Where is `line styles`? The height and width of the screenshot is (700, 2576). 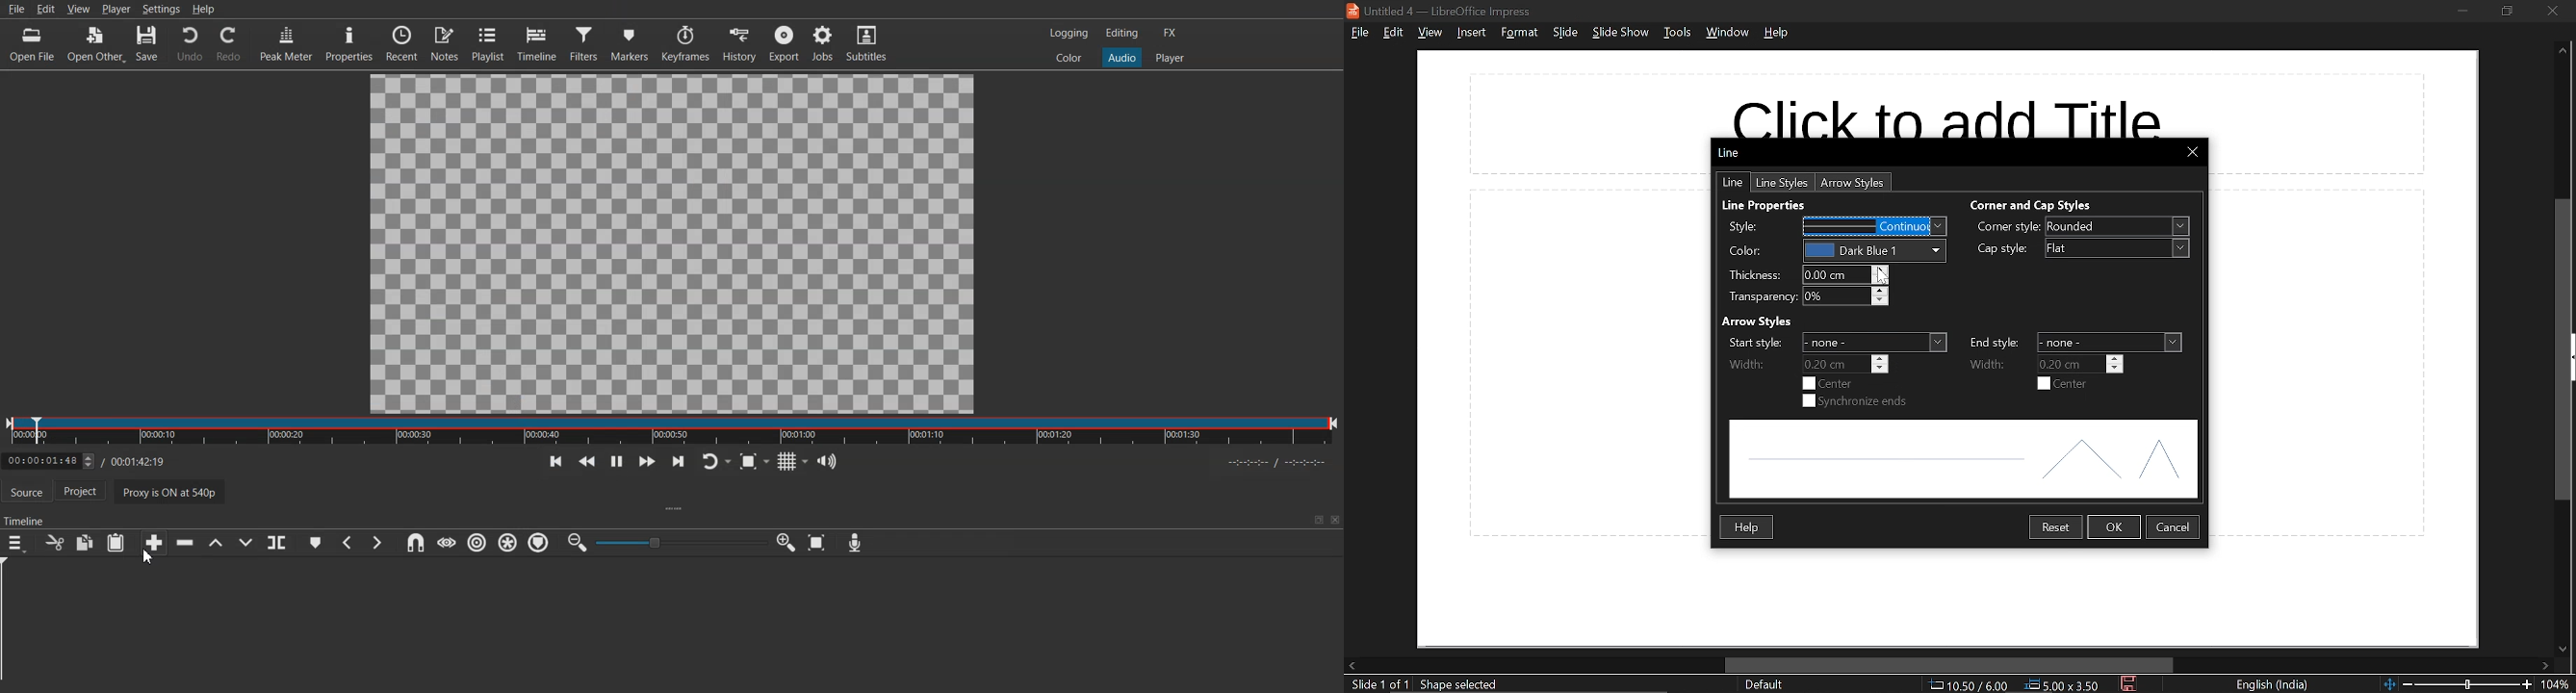 line styles is located at coordinates (1784, 183).